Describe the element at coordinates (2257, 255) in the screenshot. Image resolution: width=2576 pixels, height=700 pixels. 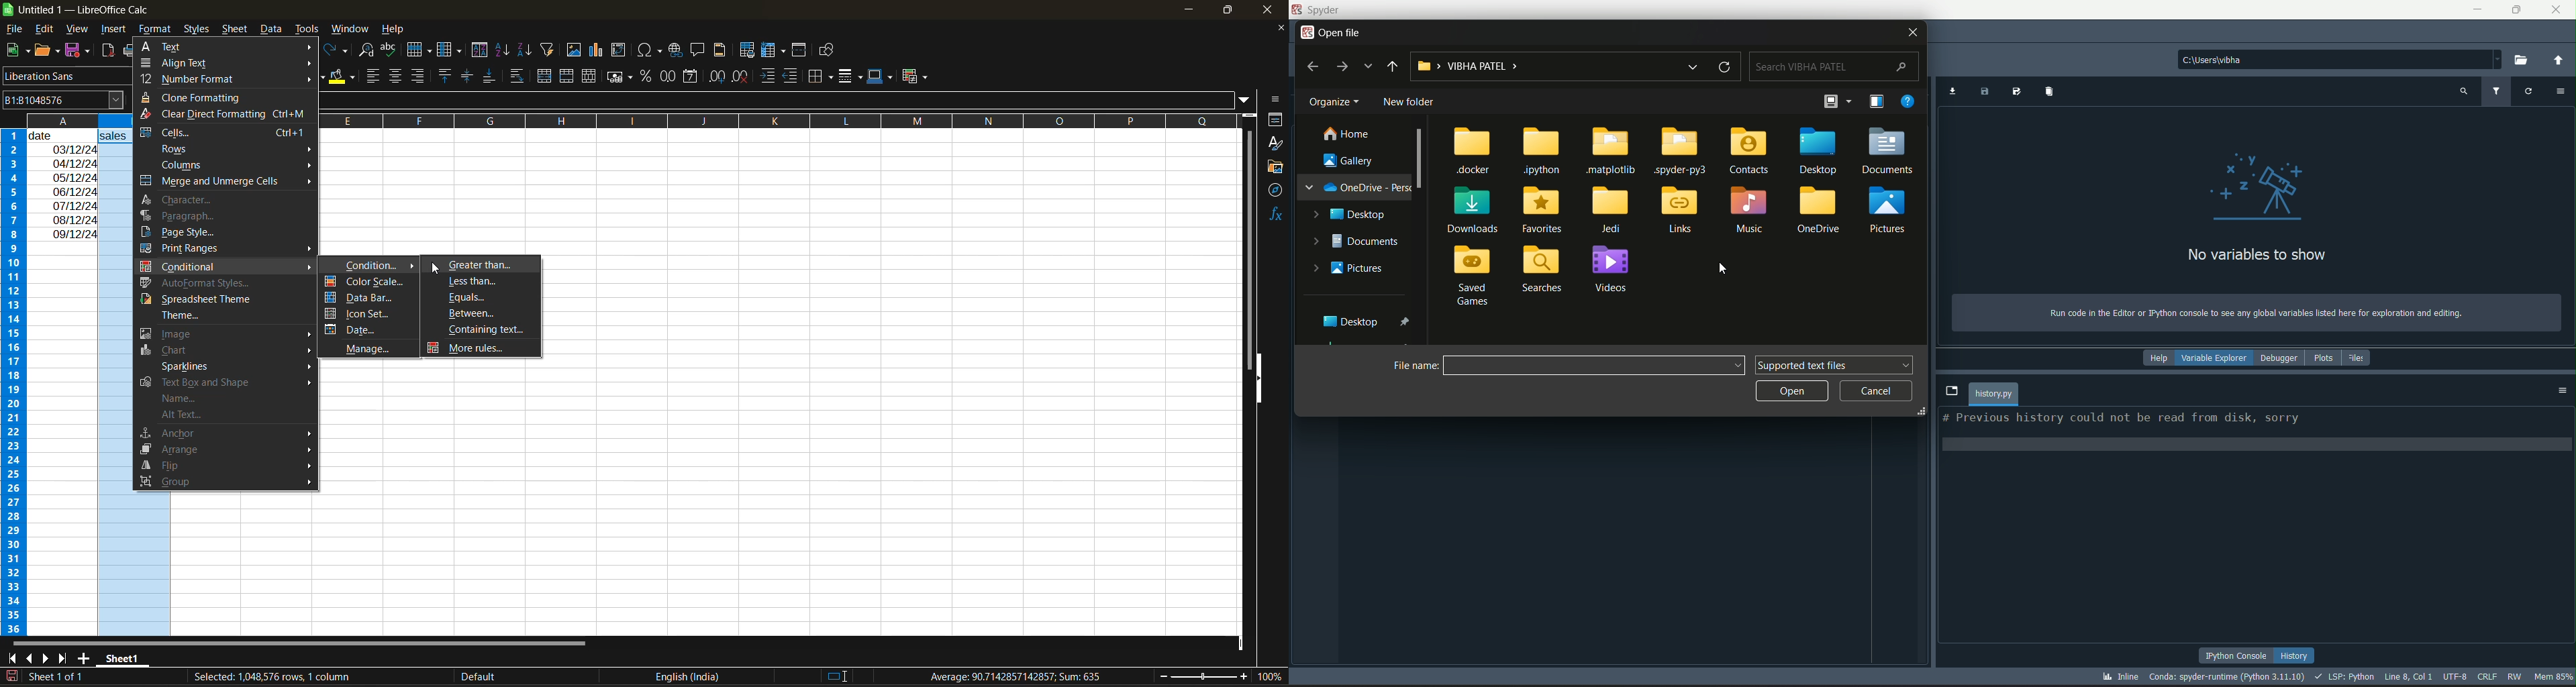
I see `text` at that location.